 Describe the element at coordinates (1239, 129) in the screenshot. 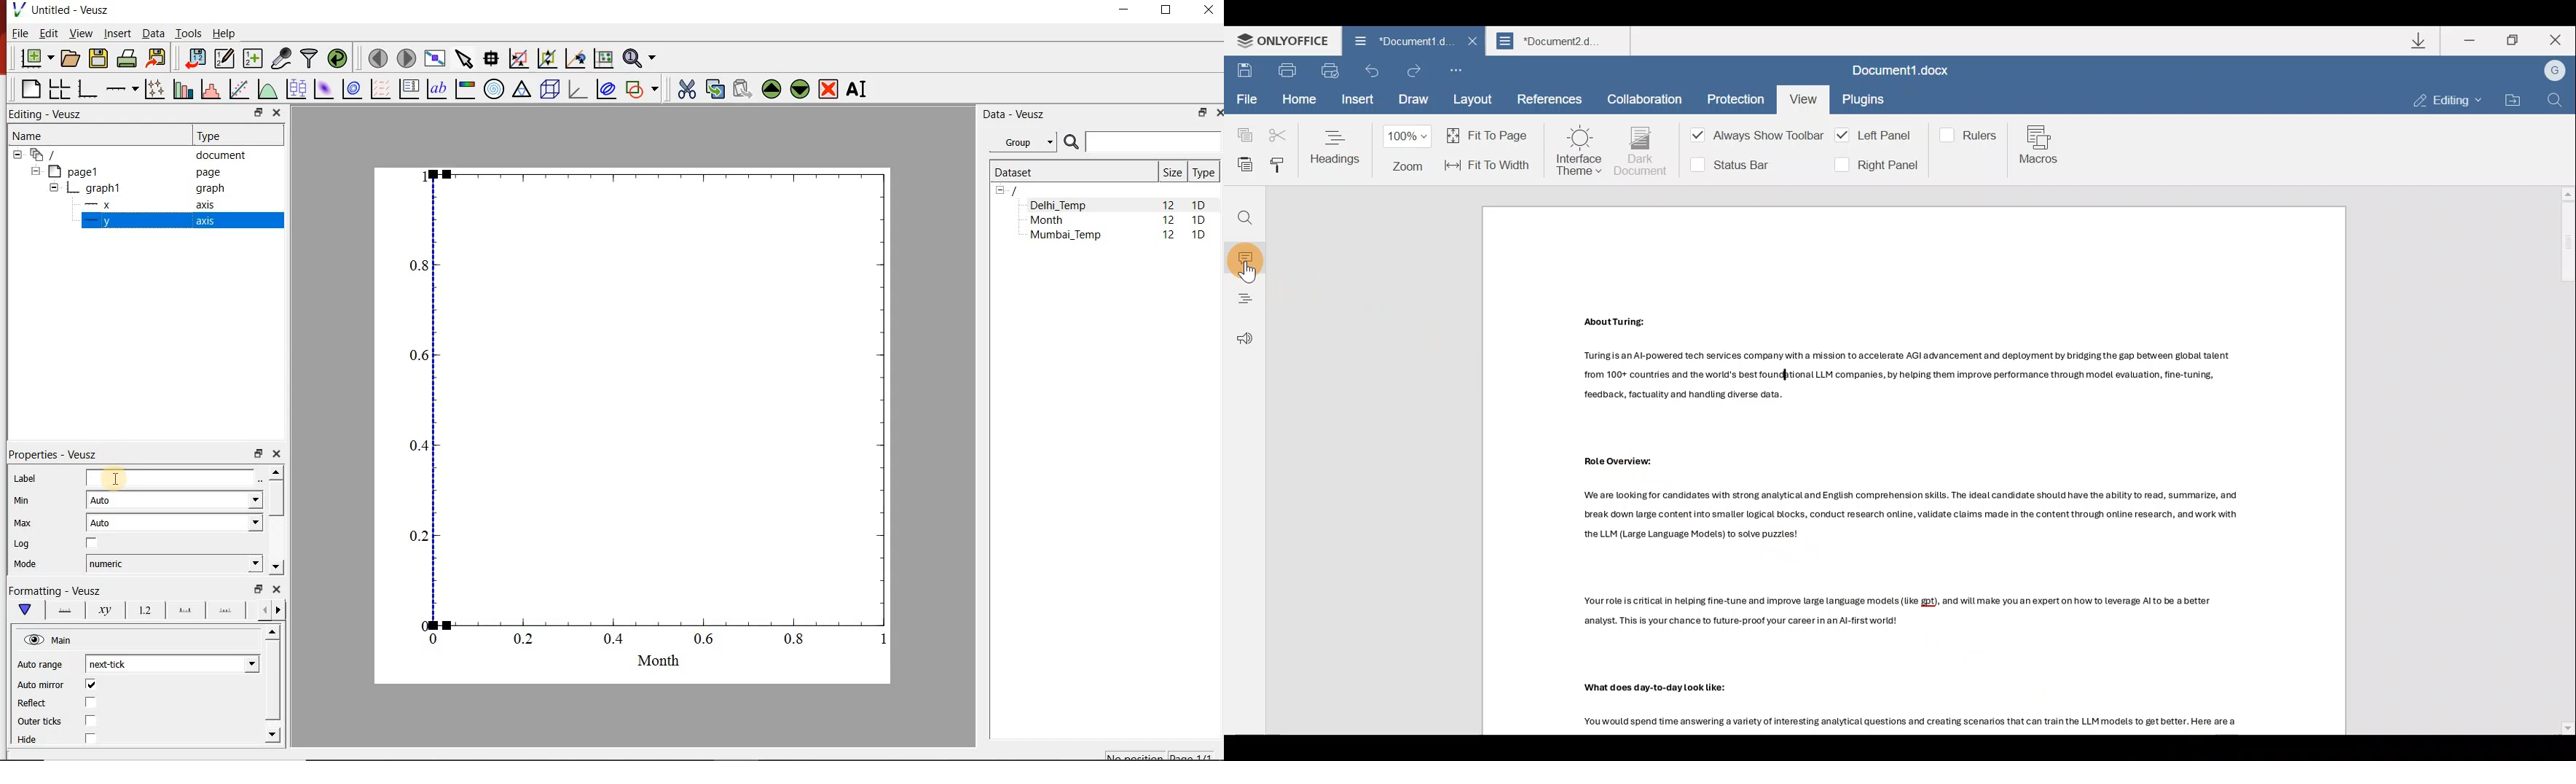

I see `Copy` at that location.